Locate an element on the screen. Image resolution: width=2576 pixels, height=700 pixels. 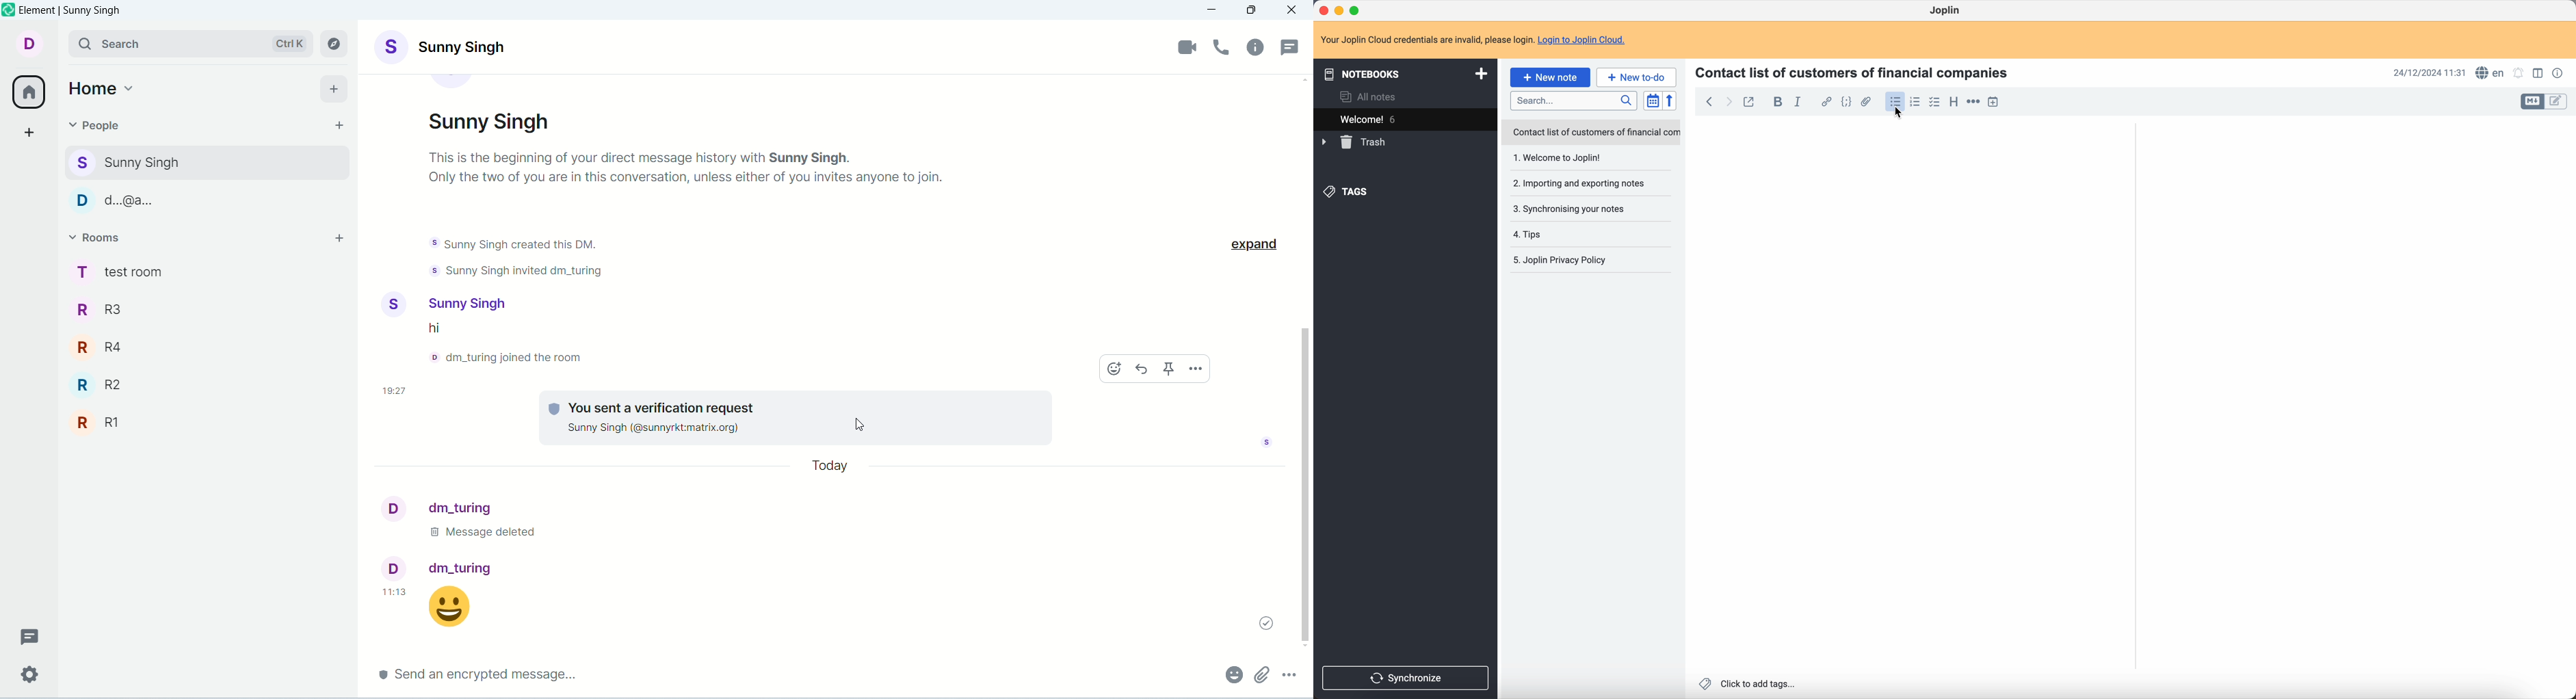
dm_turing is located at coordinates (462, 568).